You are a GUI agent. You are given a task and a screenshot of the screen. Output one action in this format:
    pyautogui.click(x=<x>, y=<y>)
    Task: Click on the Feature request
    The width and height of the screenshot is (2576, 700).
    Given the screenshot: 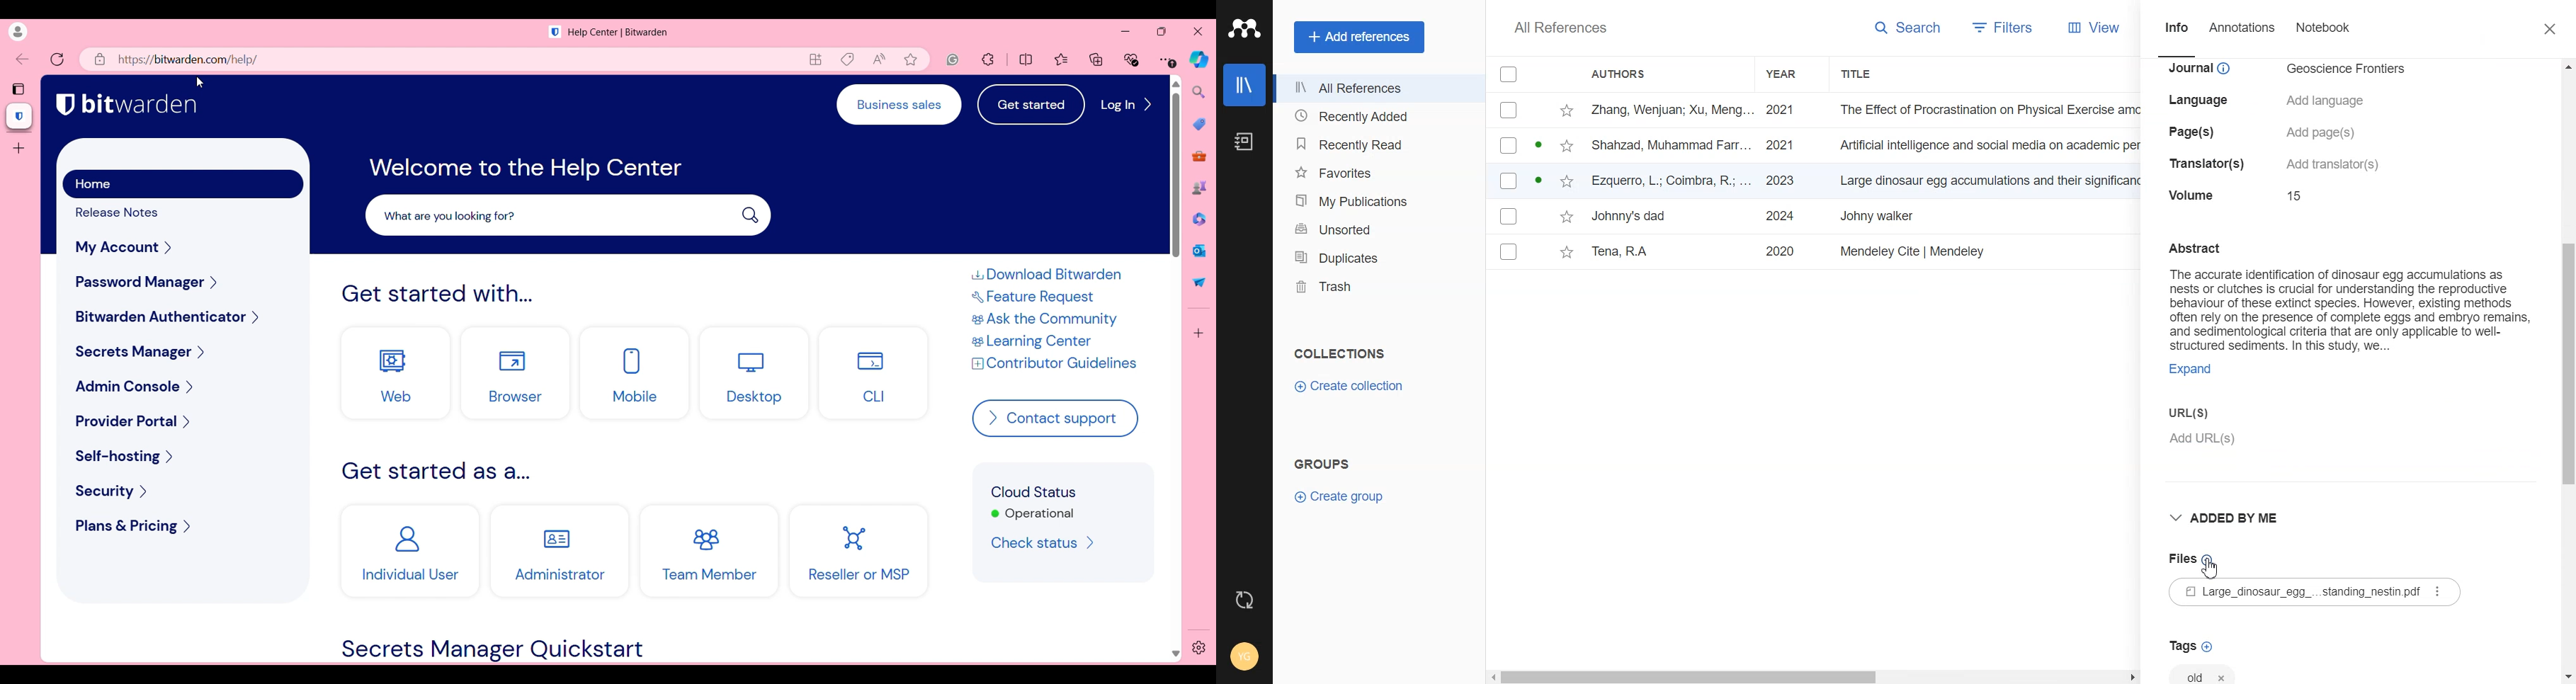 What is the action you would take?
    pyautogui.click(x=1045, y=298)
    